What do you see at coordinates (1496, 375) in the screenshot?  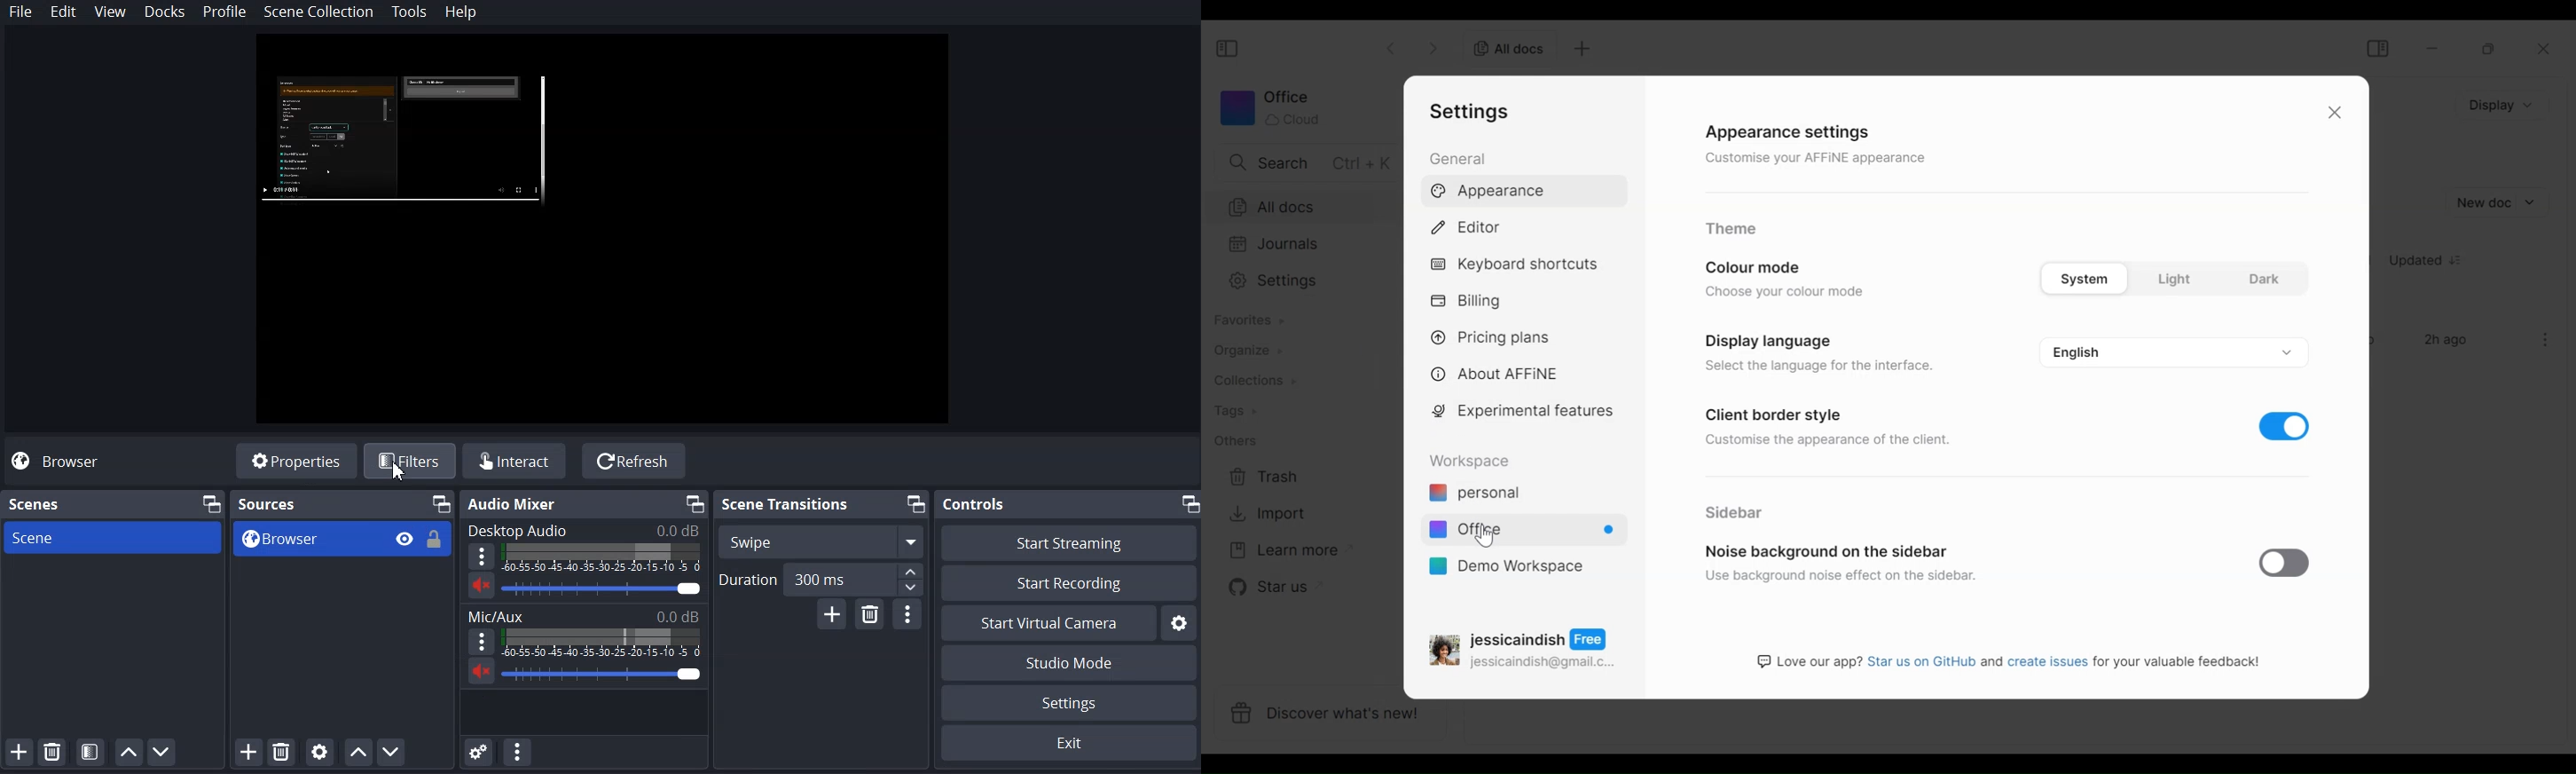 I see `about AFFiNE` at bounding box center [1496, 375].